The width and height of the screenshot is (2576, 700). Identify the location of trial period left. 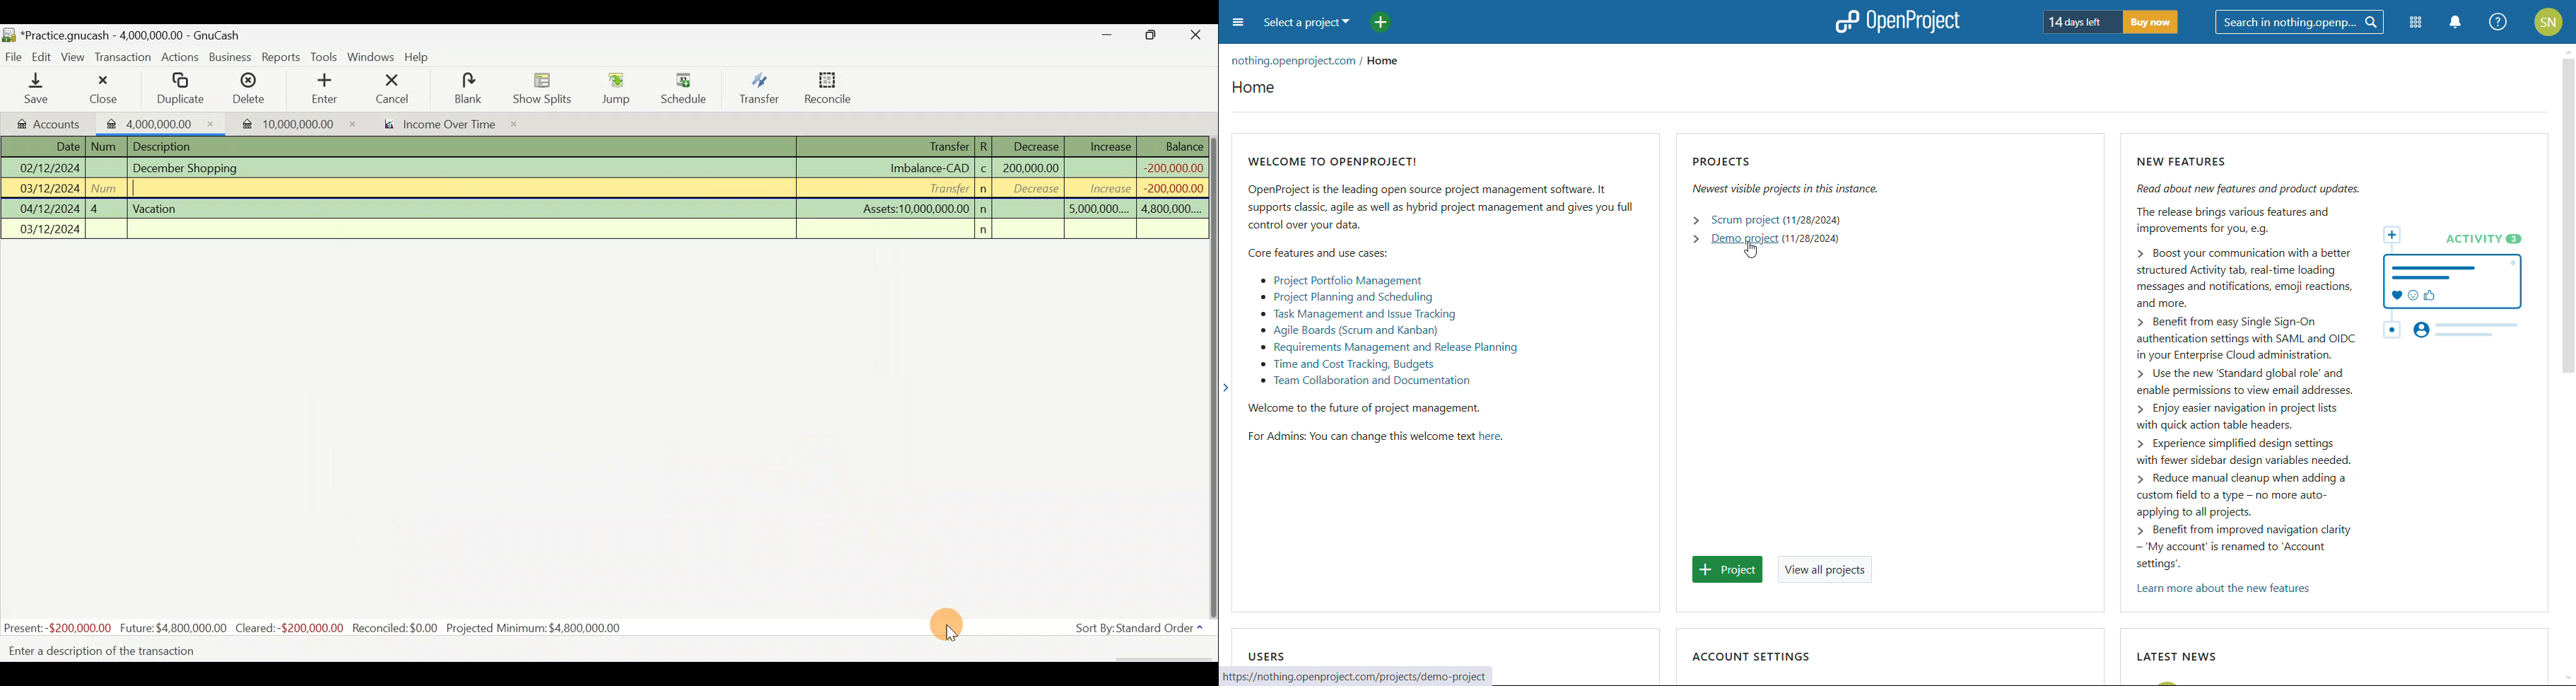
(2081, 21).